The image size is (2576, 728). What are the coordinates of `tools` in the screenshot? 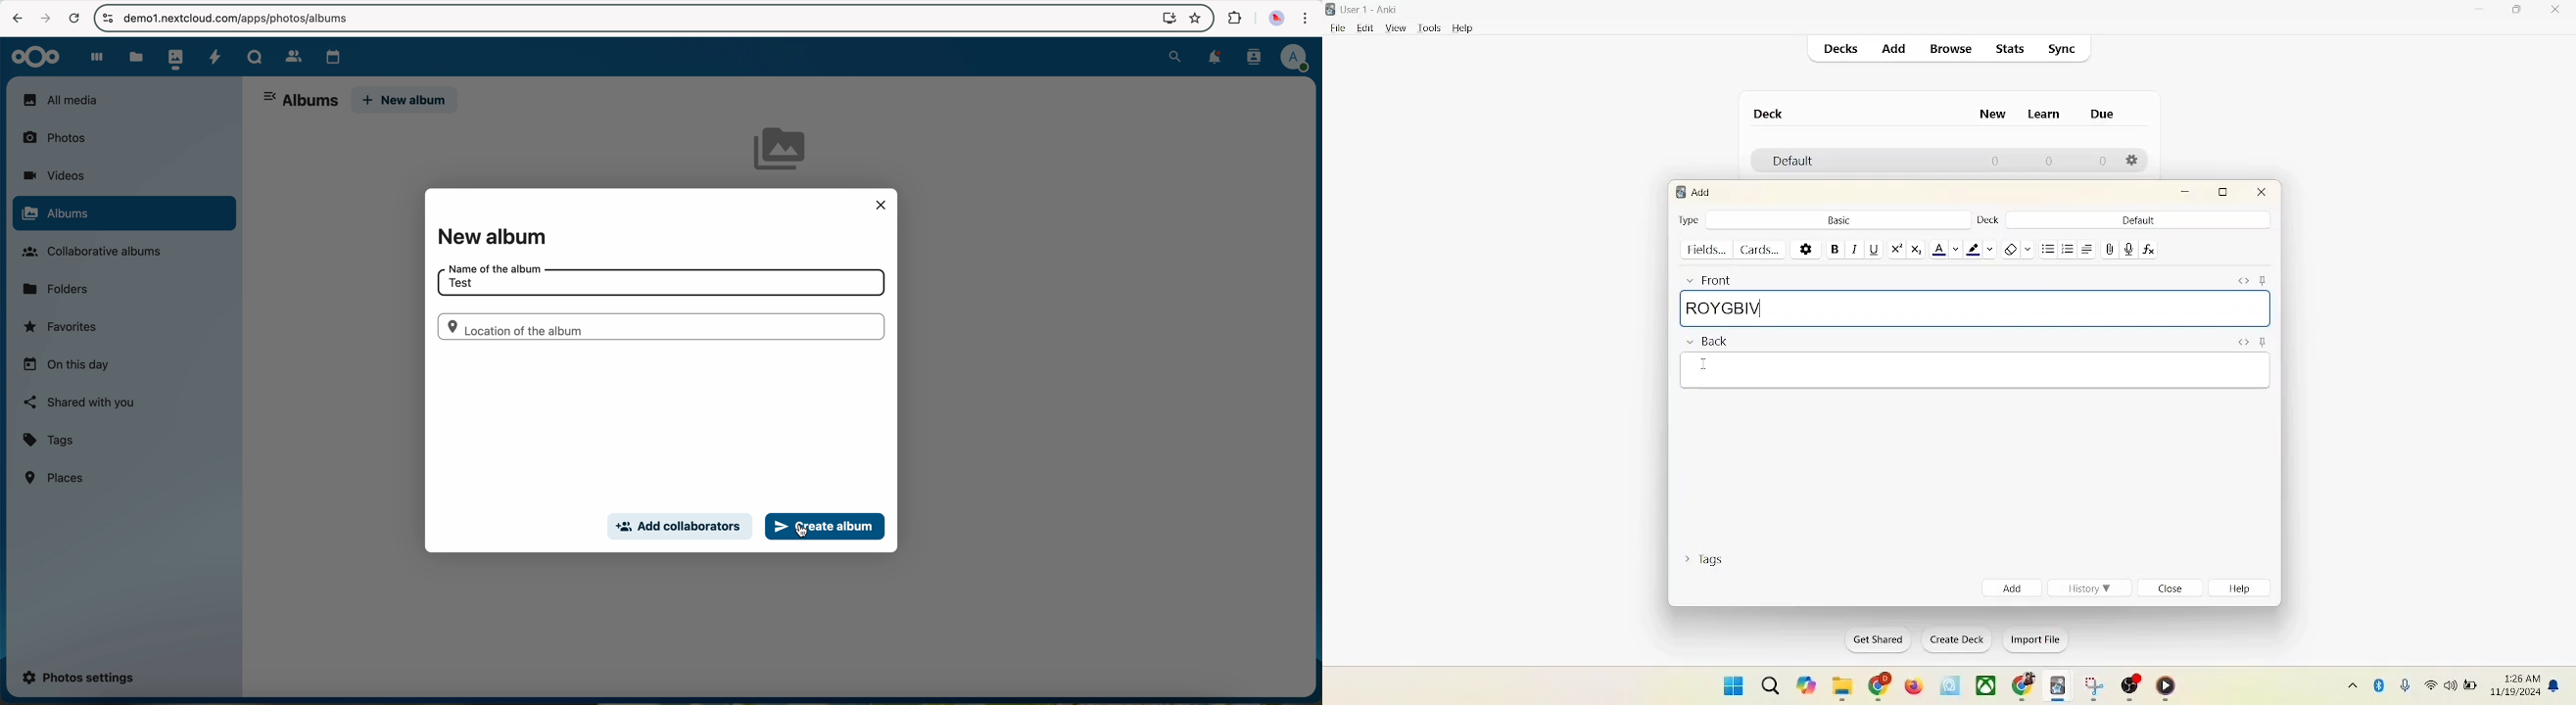 It's located at (1429, 28).